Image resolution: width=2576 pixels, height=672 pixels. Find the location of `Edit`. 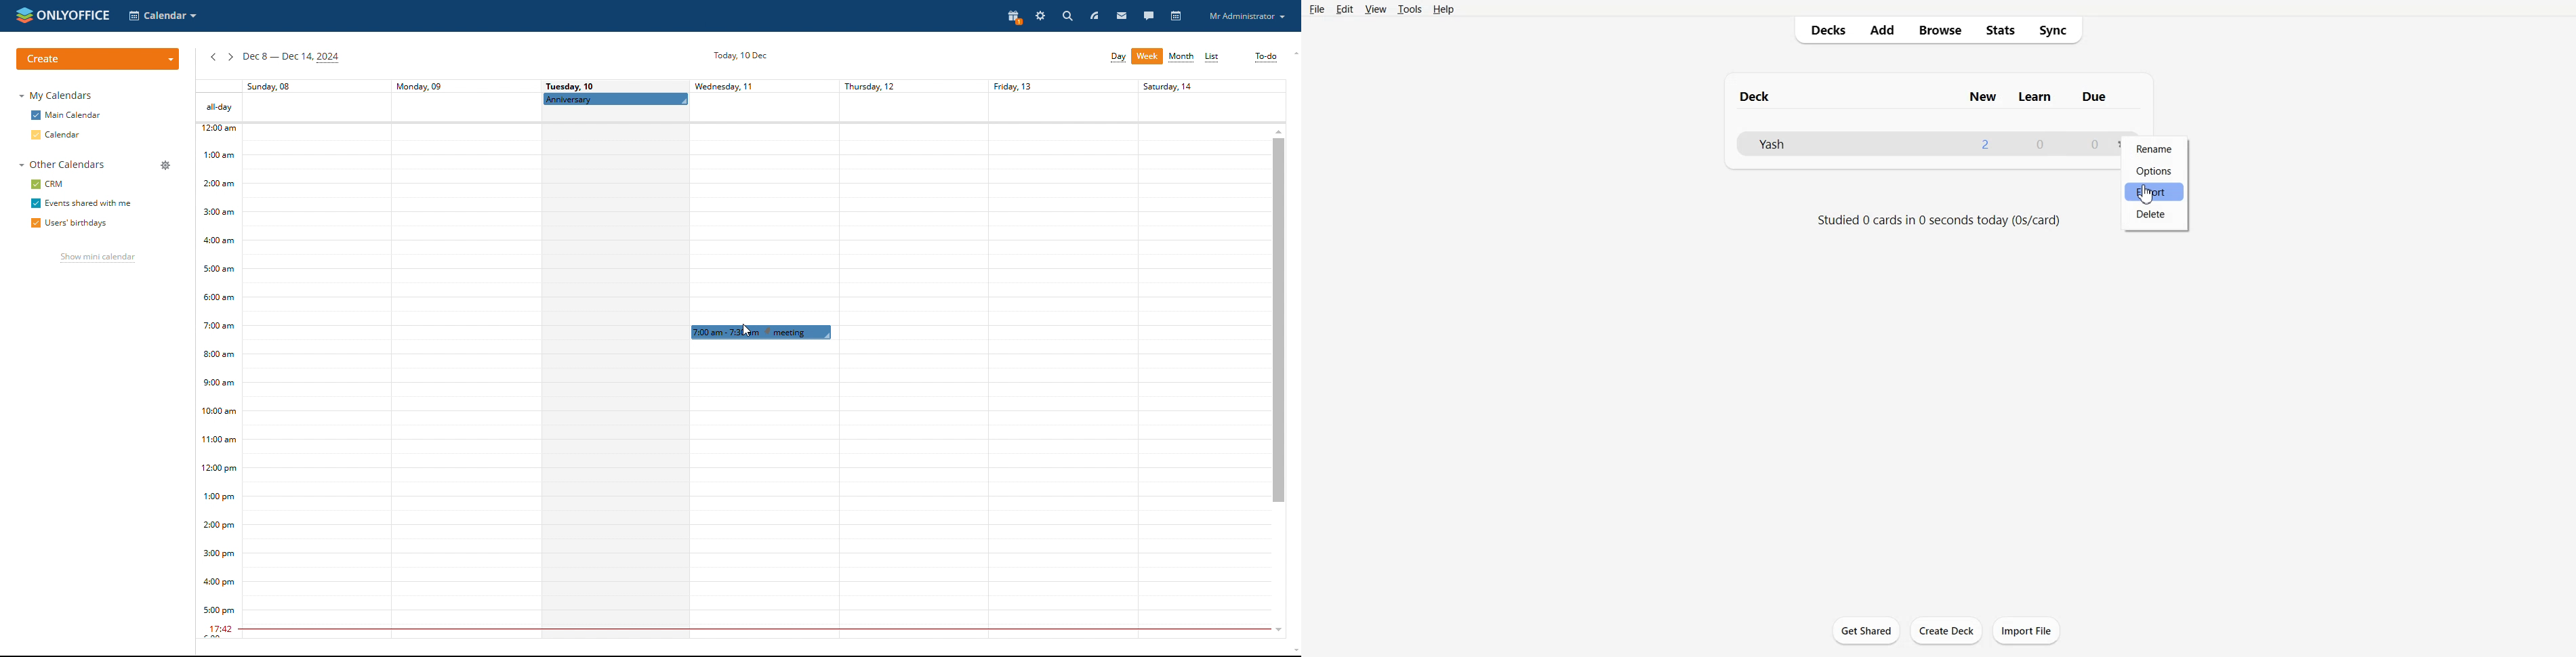

Edit is located at coordinates (1346, 9).